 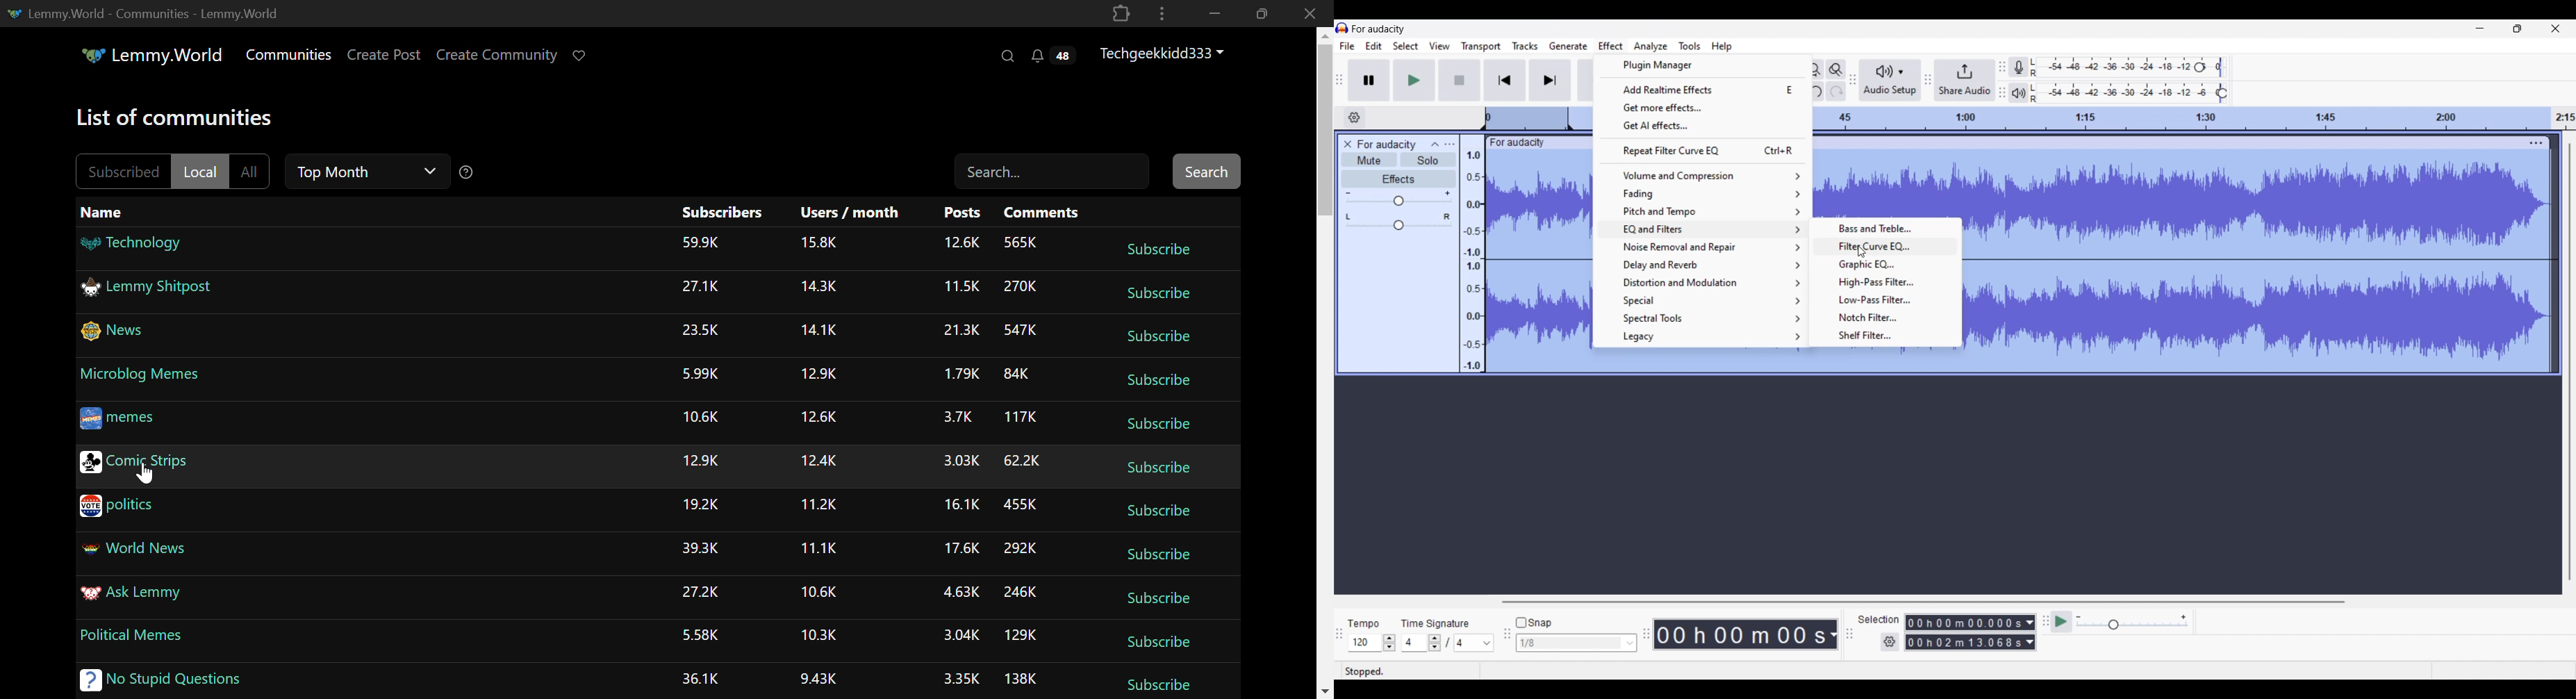 What do you see at coordinates (1890, 642) in the screenshot?
I see `Selection settings` at bounding box center [1890, 642].